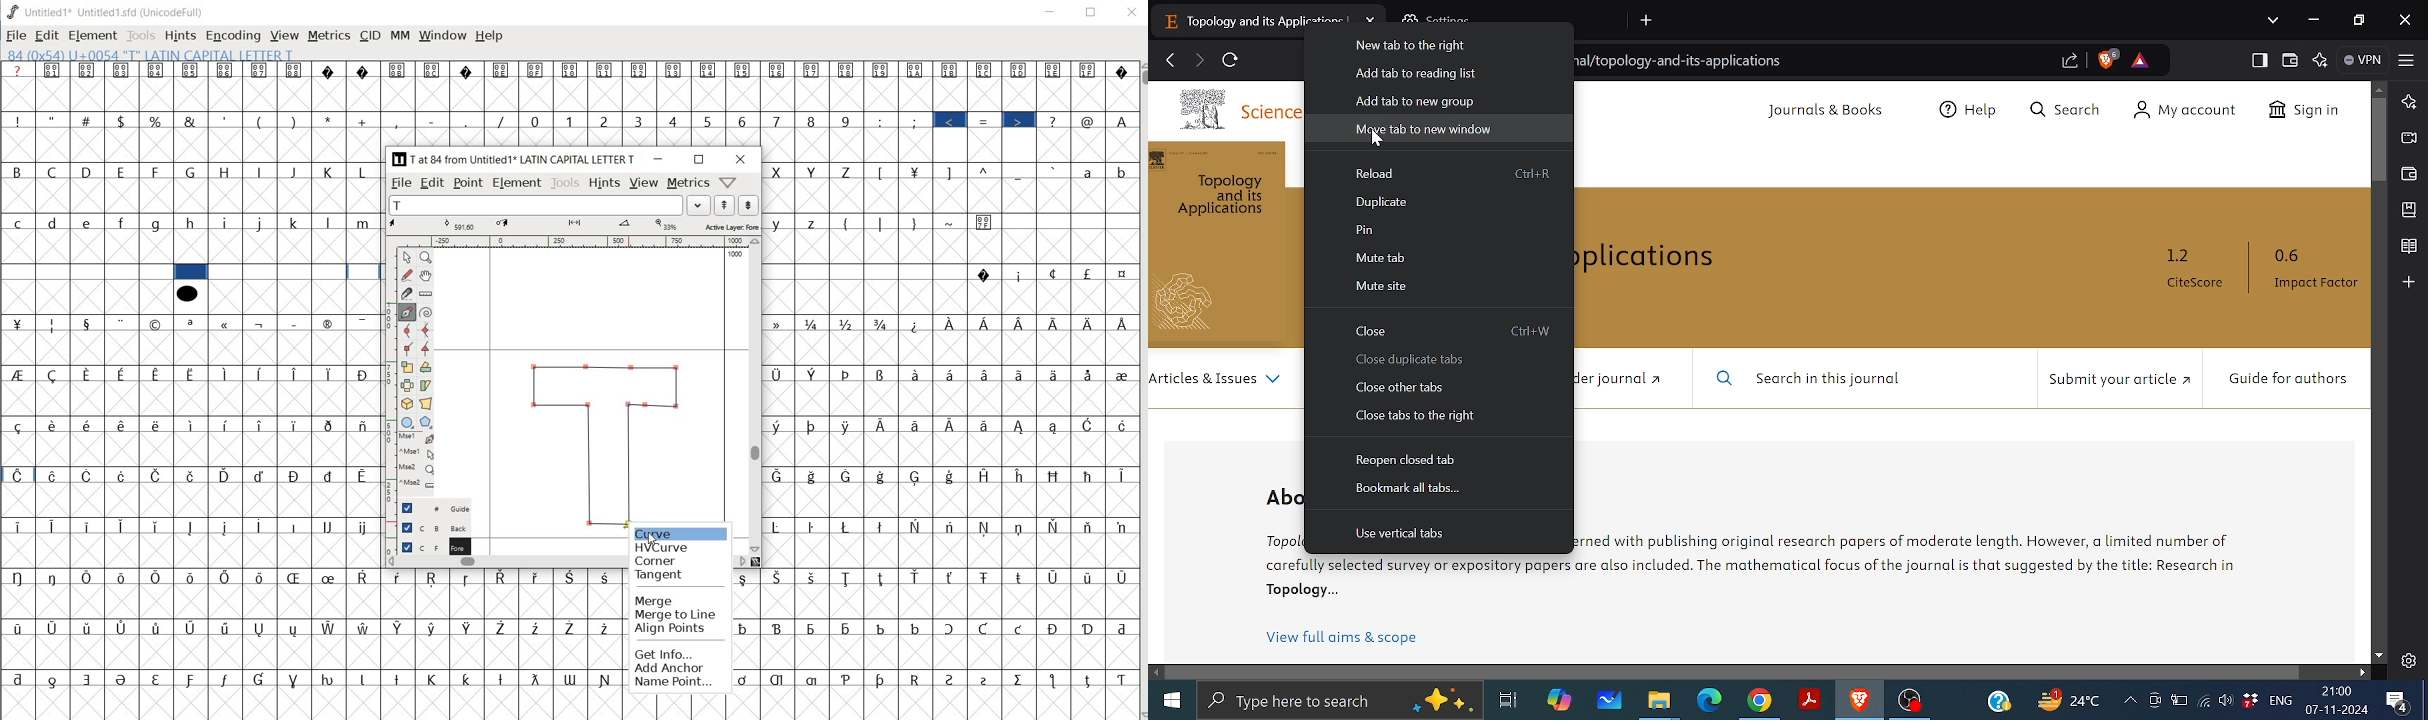  What do you see at coordinates (261, 679) in the screenshot?
I see `Symbol` at bounding box center [261, 679].